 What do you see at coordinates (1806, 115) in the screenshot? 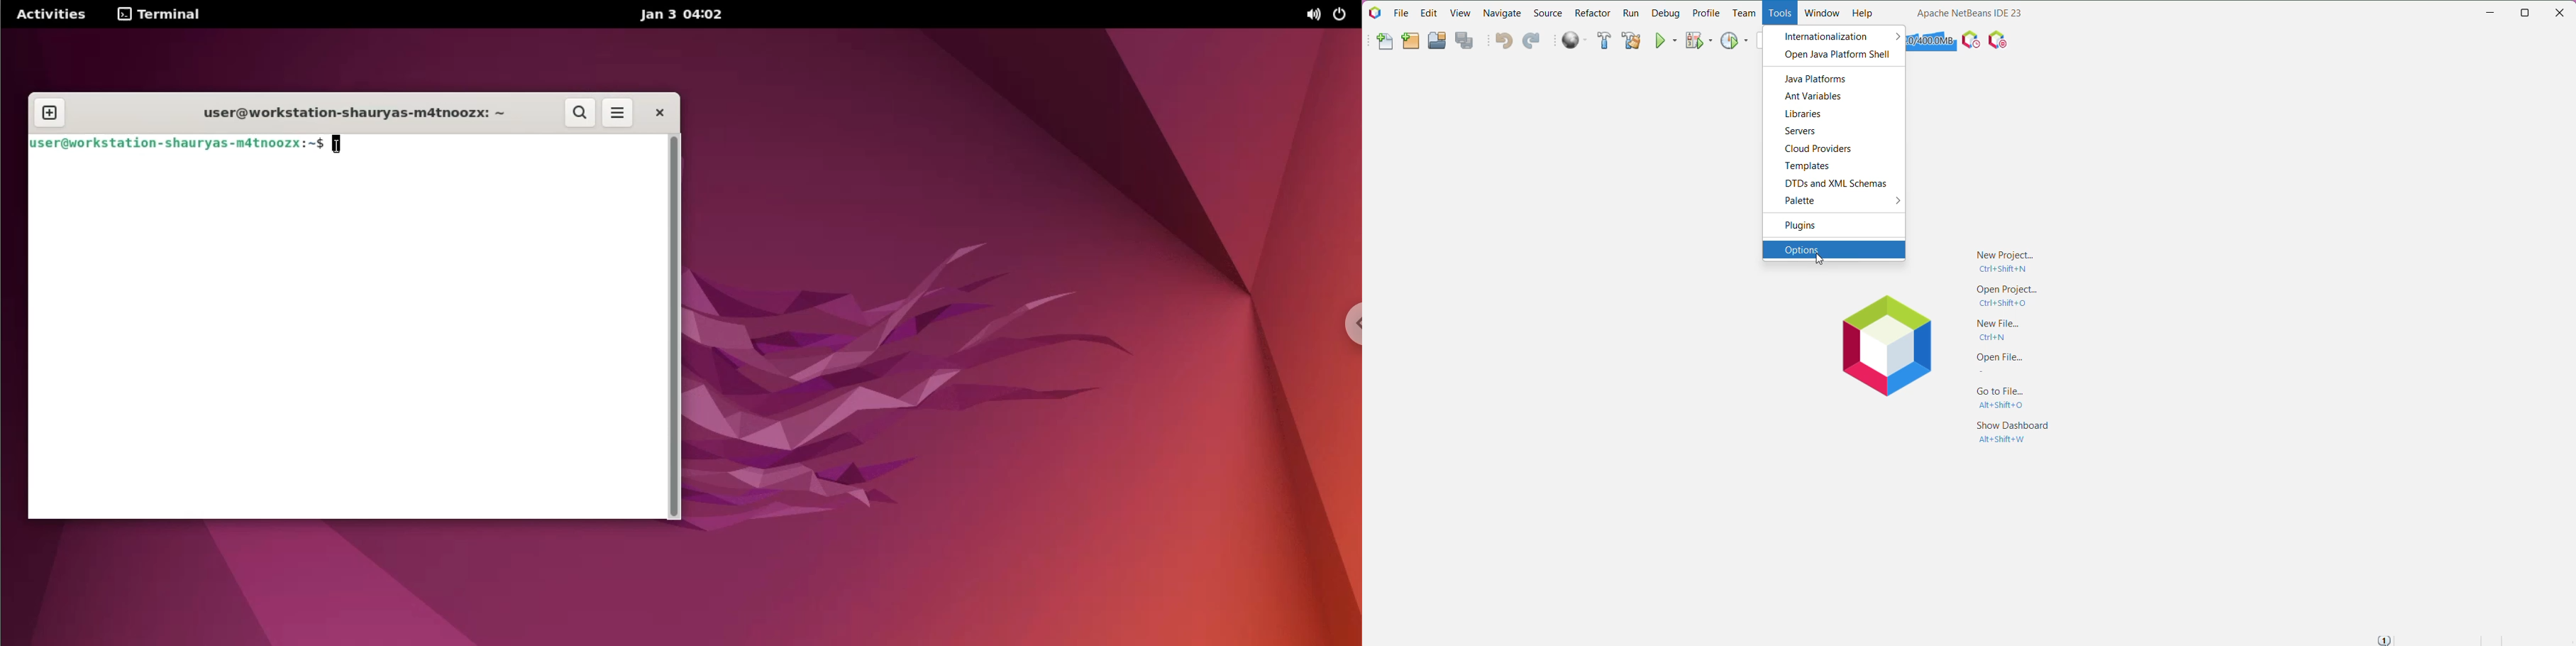
I see `Libraries` at bounding box center [1806, 115].